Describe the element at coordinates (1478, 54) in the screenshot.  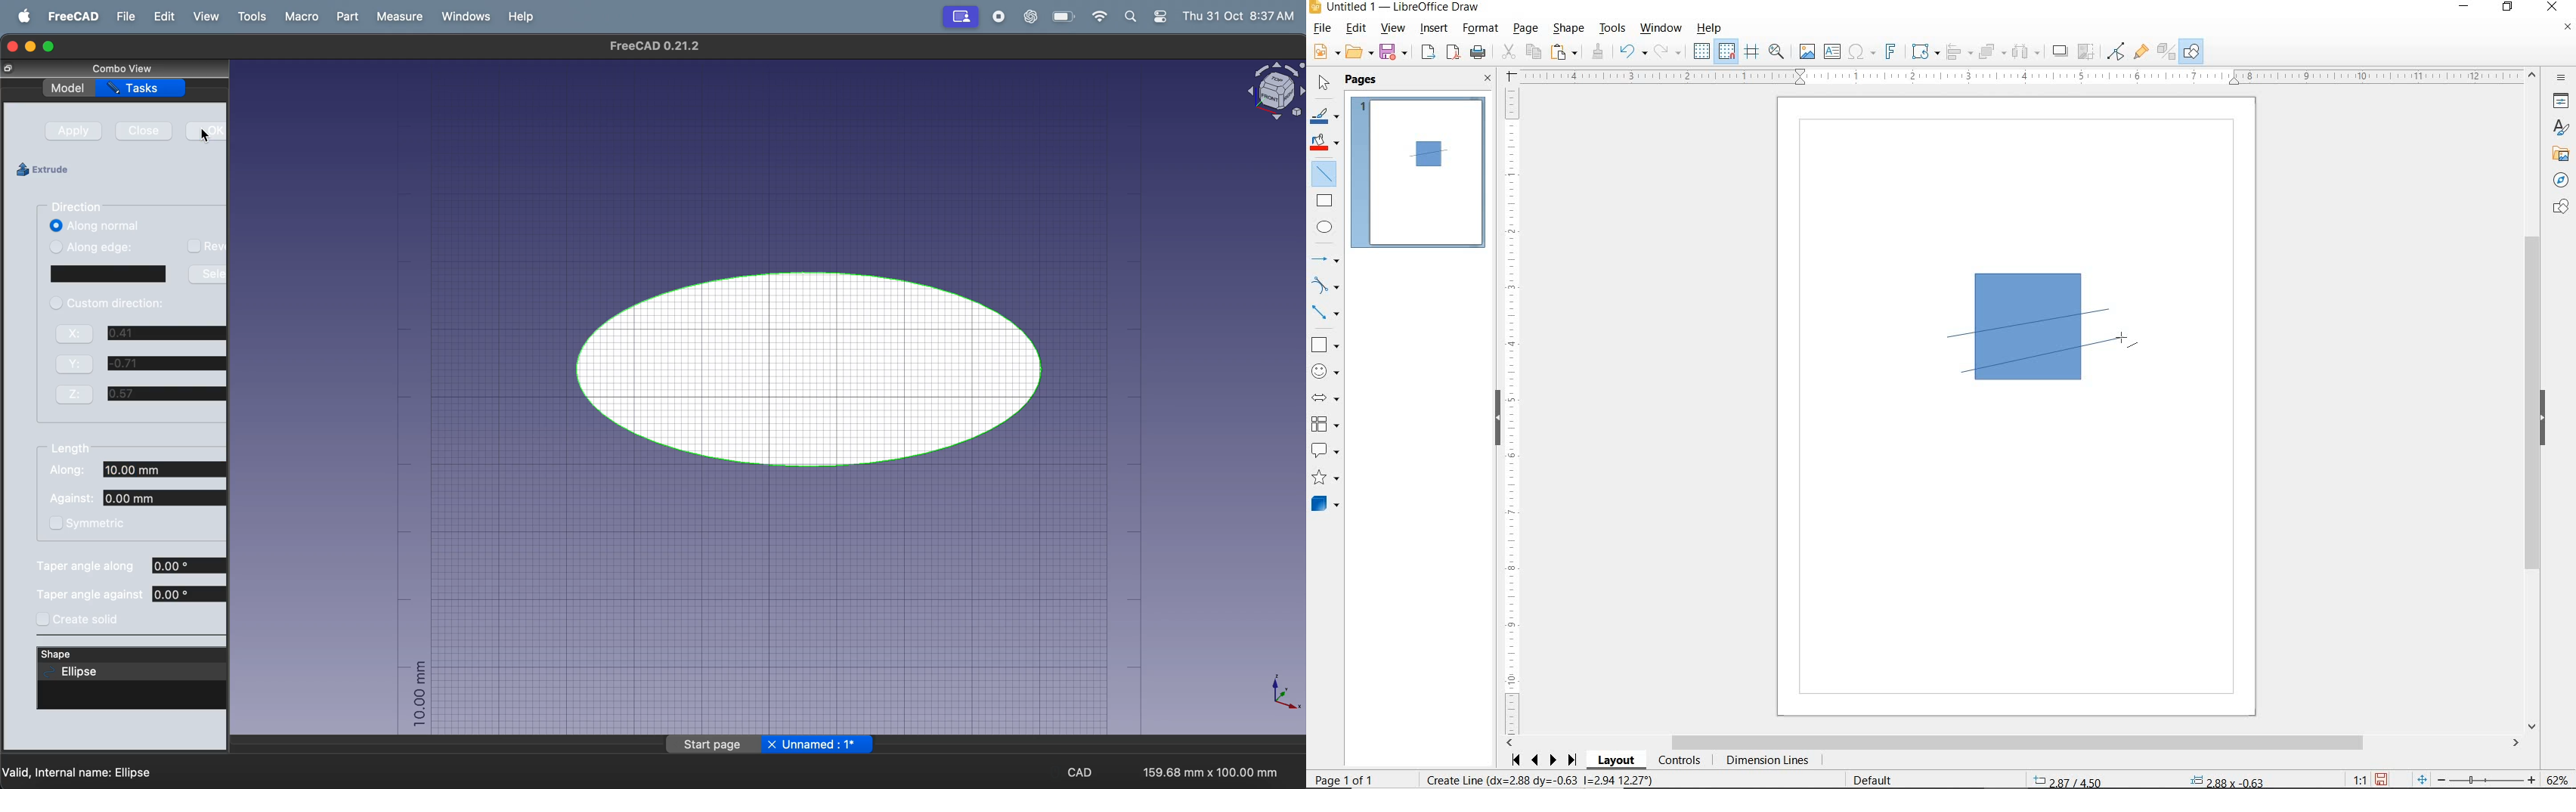
I see `PRINT` at that location.